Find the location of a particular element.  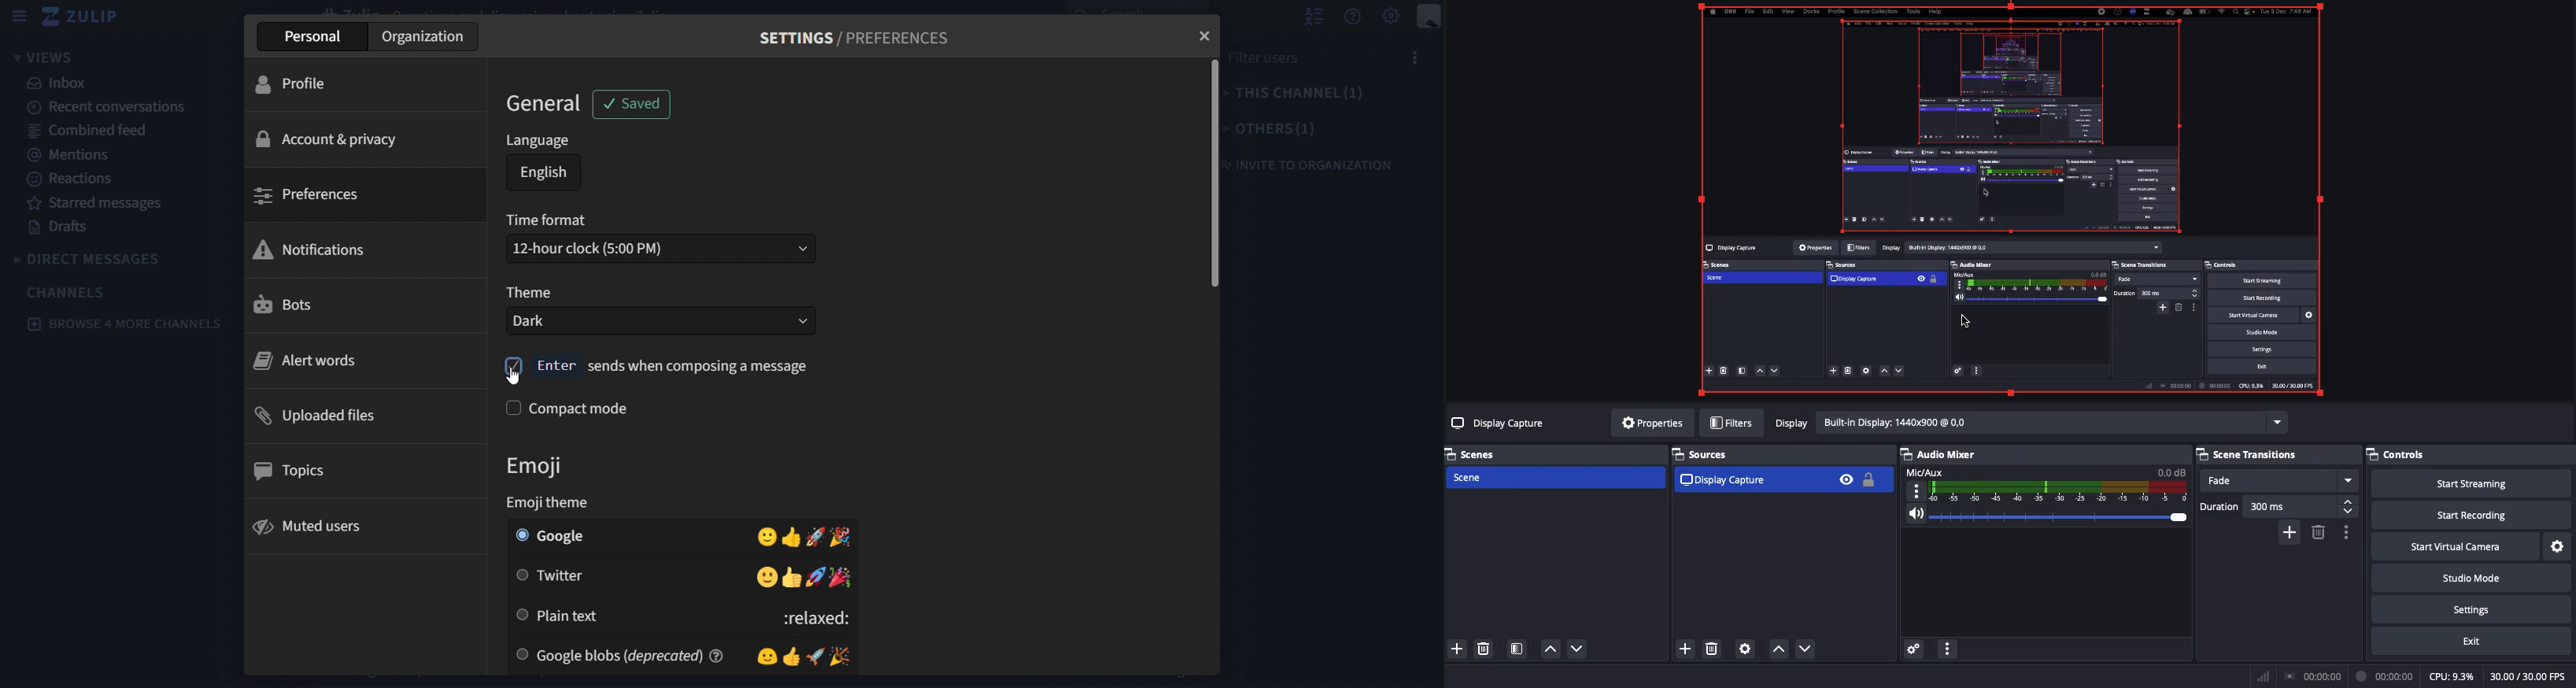

bots is located at coordinates (358, 306).